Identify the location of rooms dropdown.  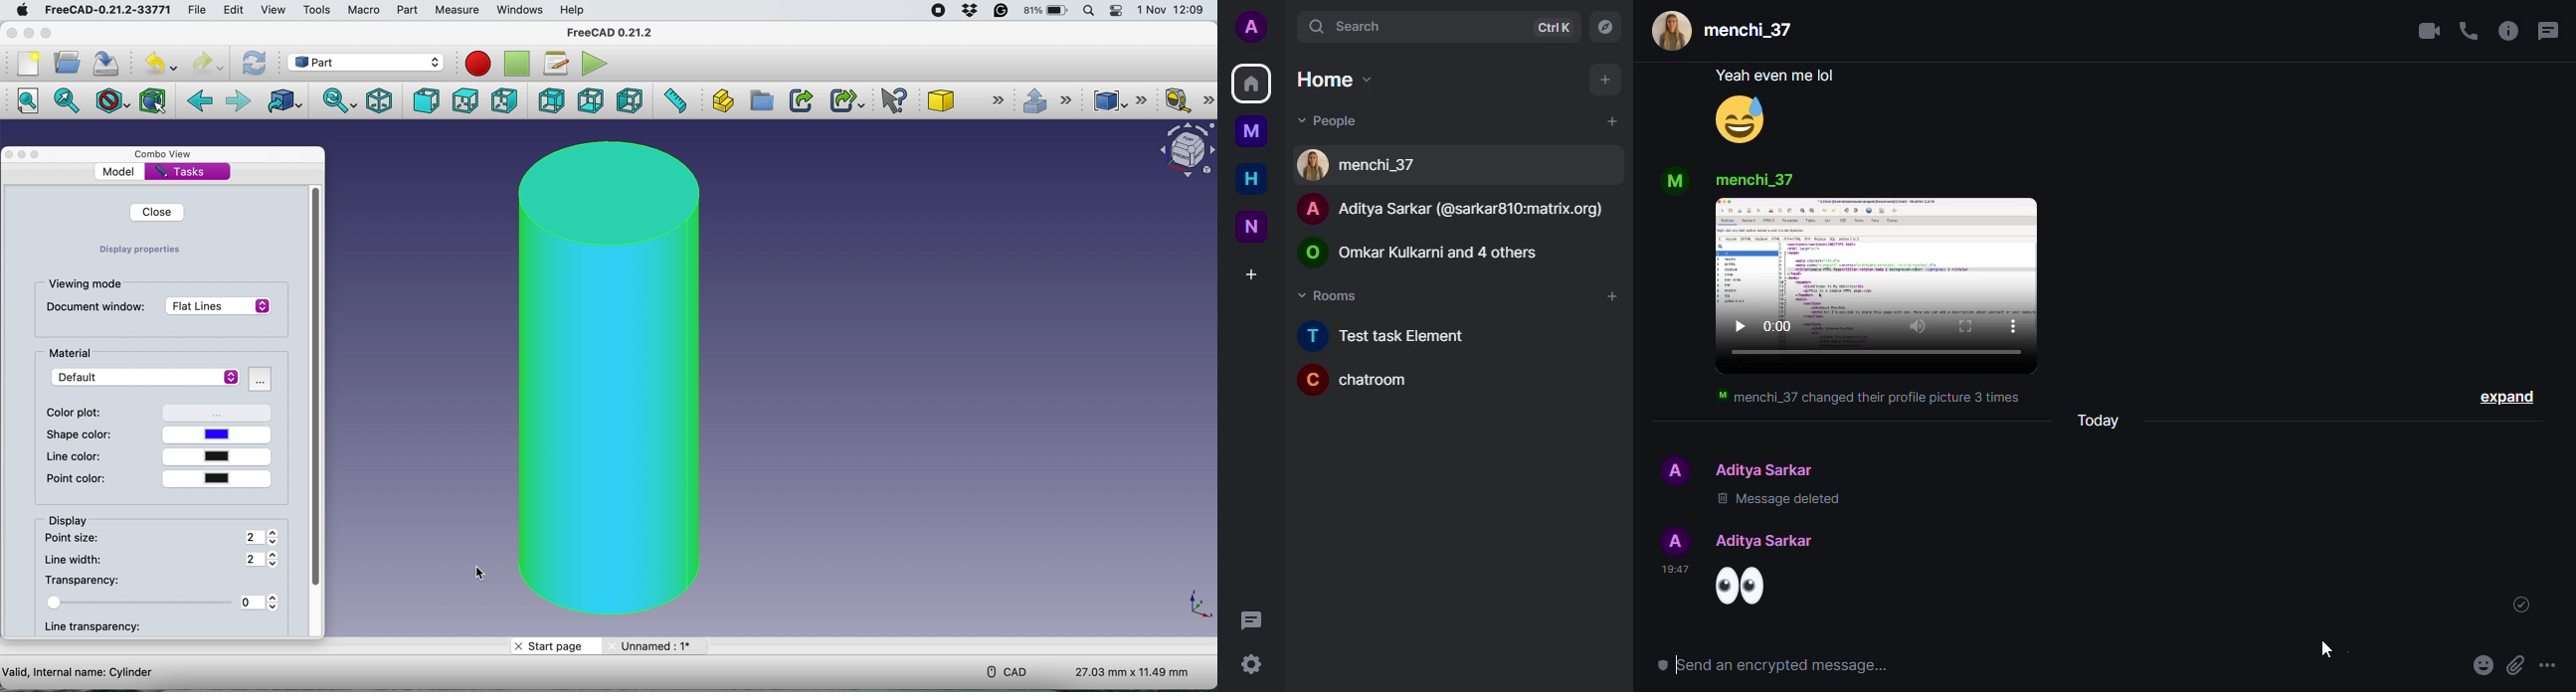
(1332, 295).